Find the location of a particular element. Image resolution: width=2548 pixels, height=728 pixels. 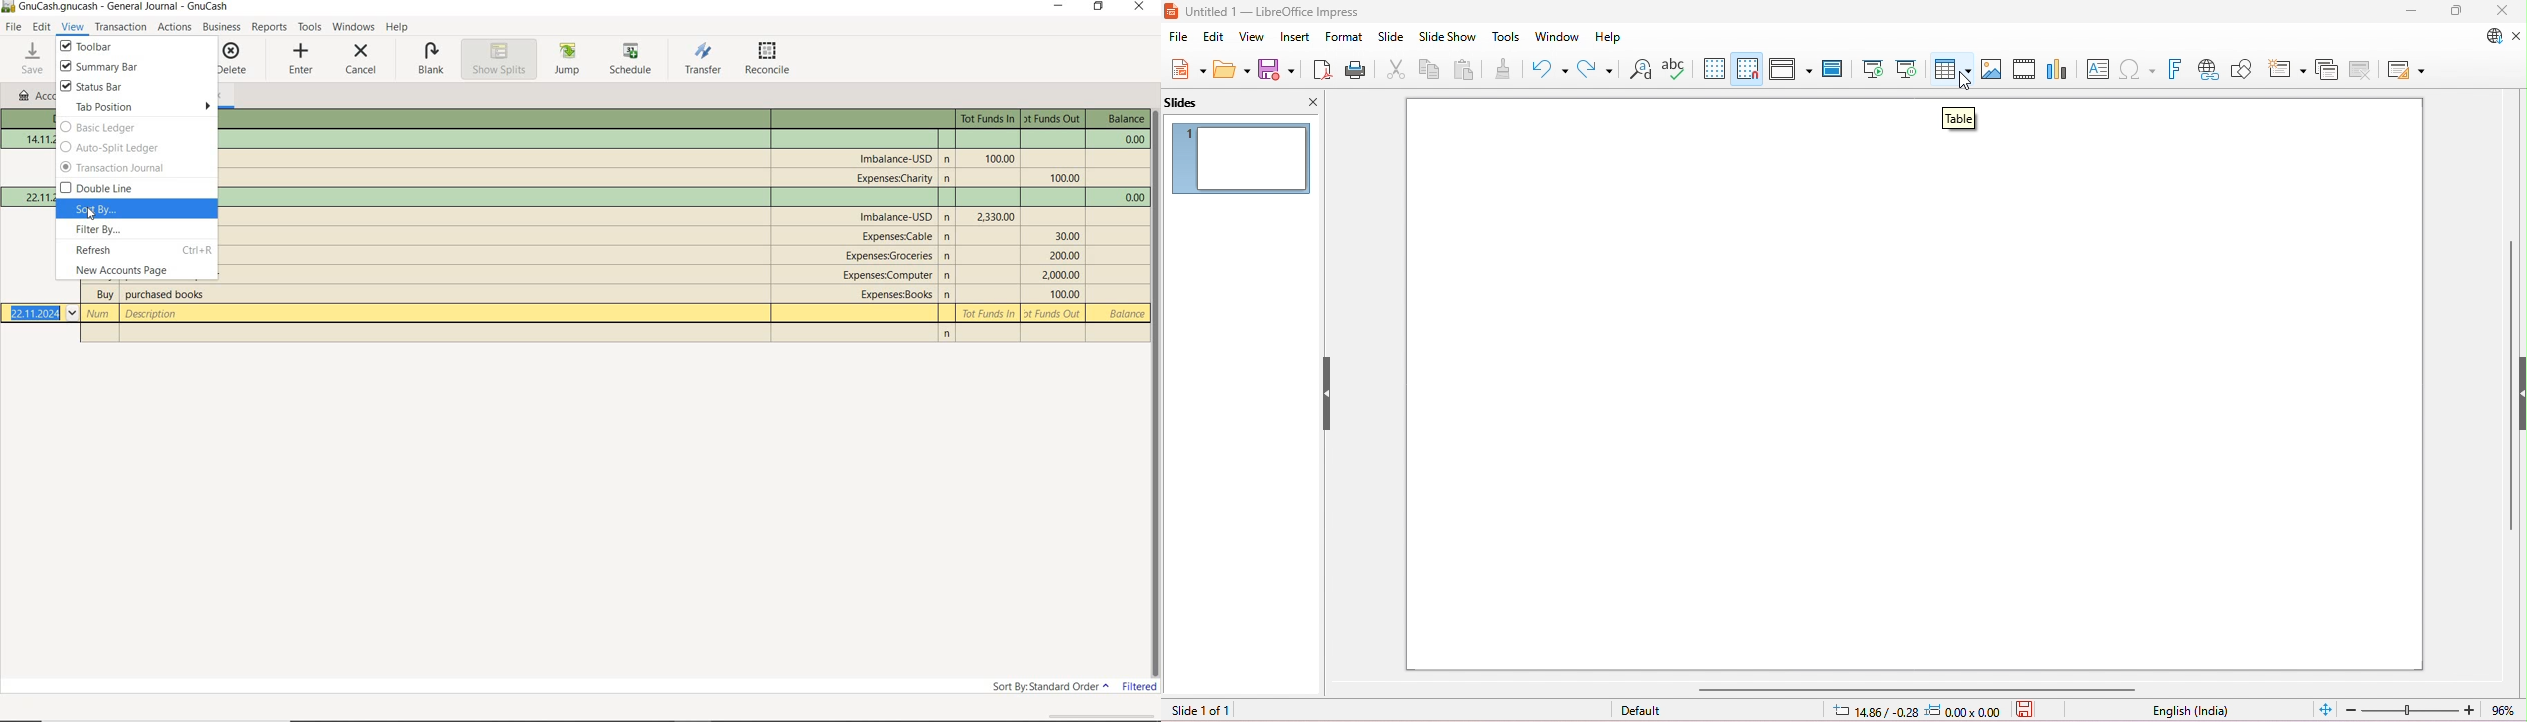

cursor position is located at coordinates (1875, 712).